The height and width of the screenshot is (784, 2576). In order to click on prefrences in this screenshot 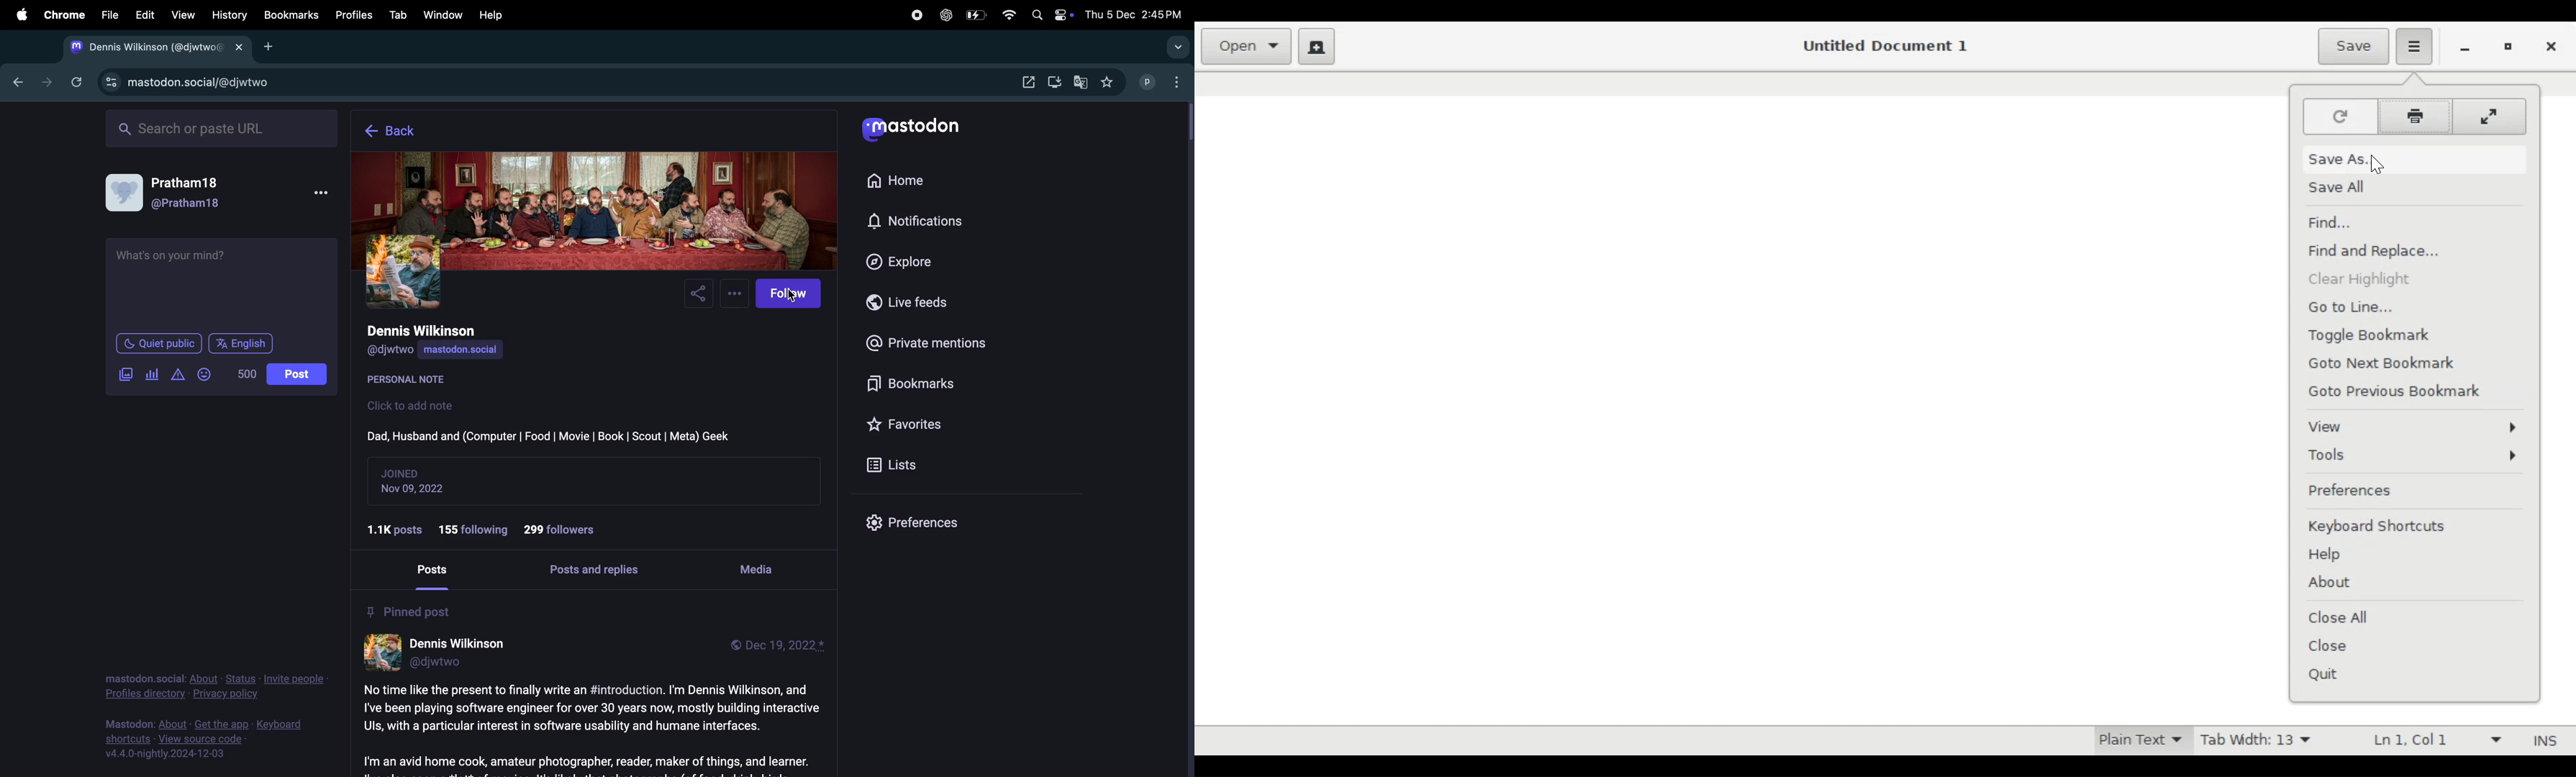, I will do `click(914, 525)`.